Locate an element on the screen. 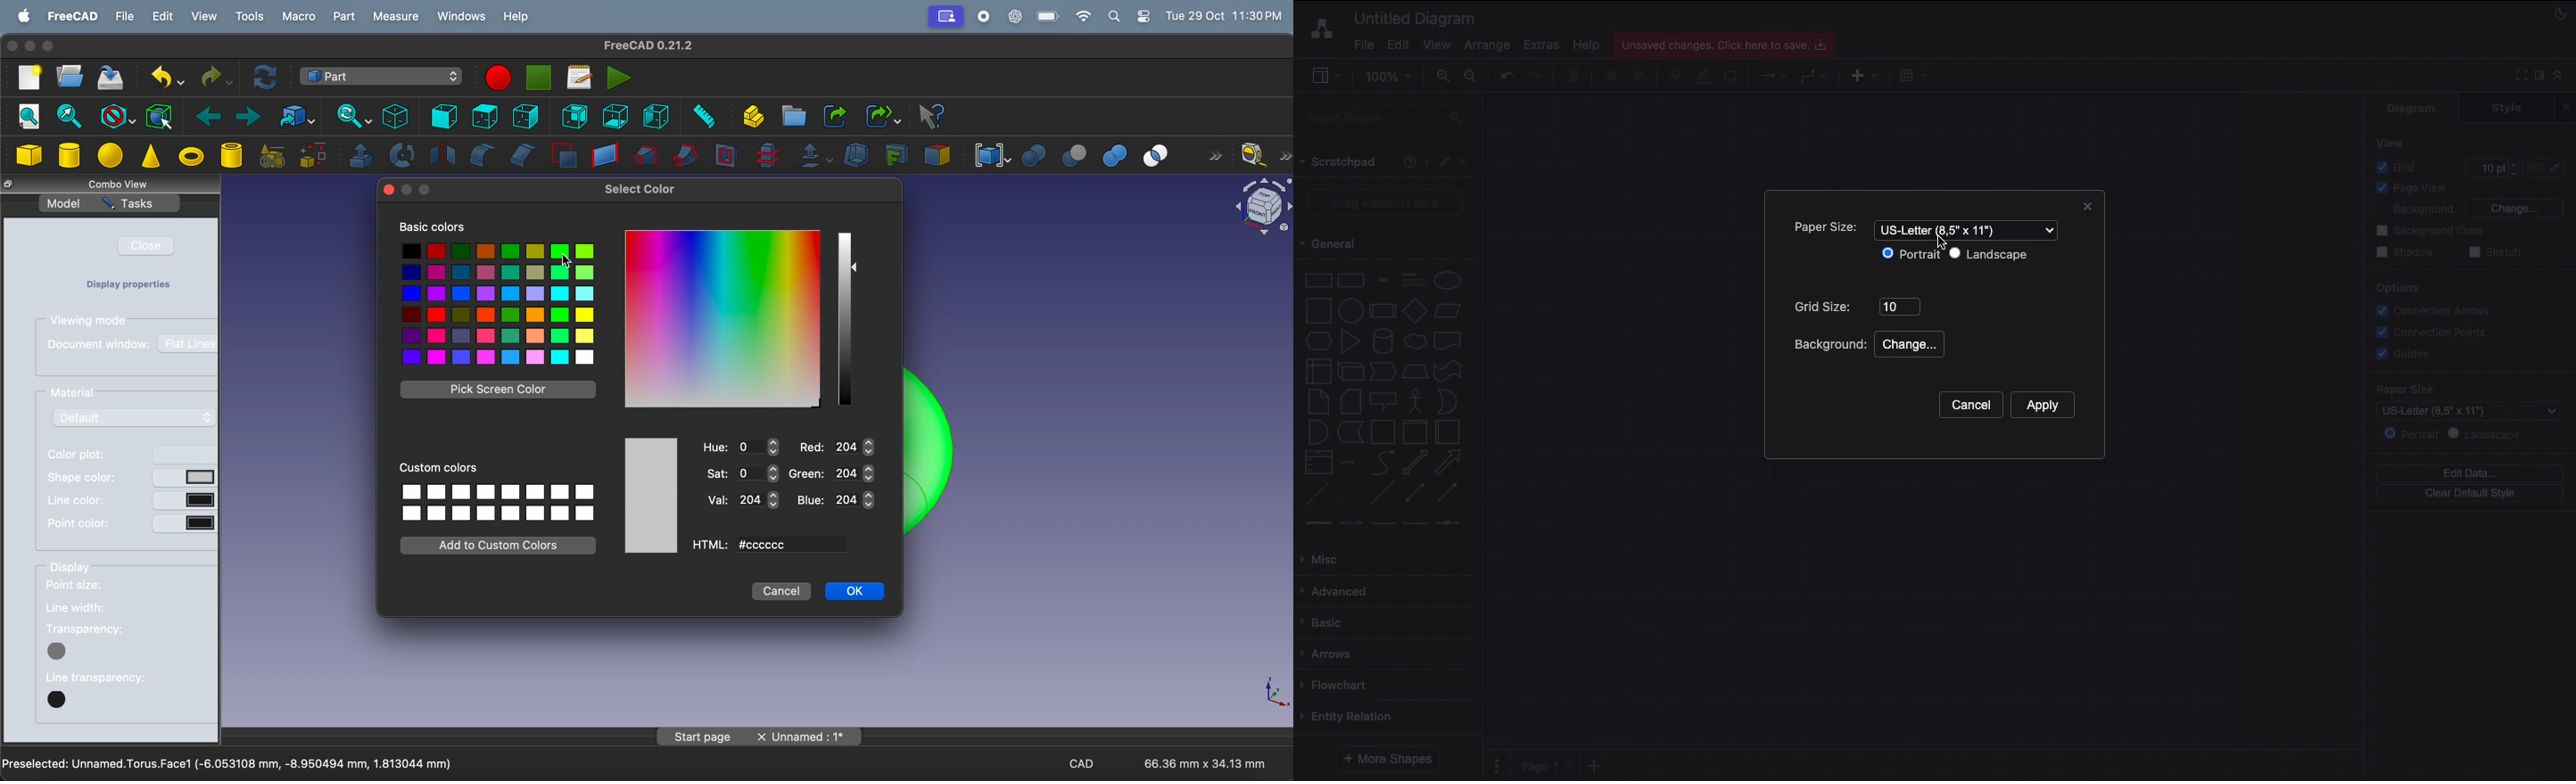 Image resolution: width=2576 pixels, height=784 pixels. combo views is located at coordinates (132, 184).